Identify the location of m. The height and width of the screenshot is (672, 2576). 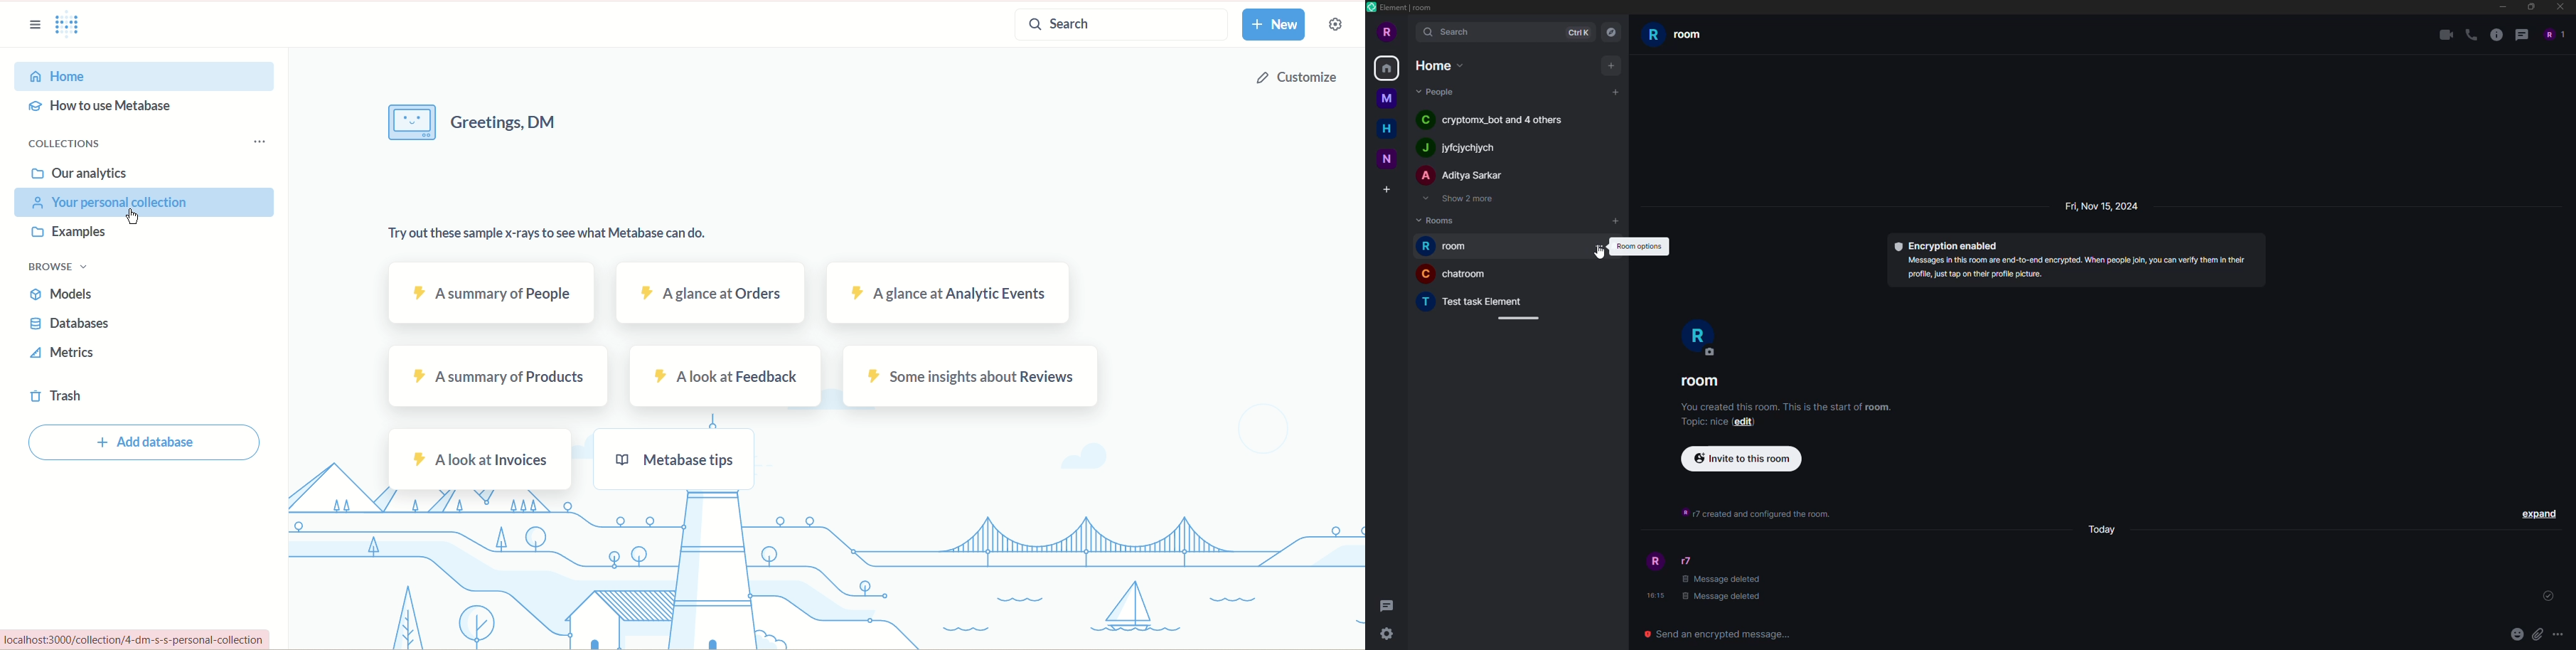
(1386, 100).